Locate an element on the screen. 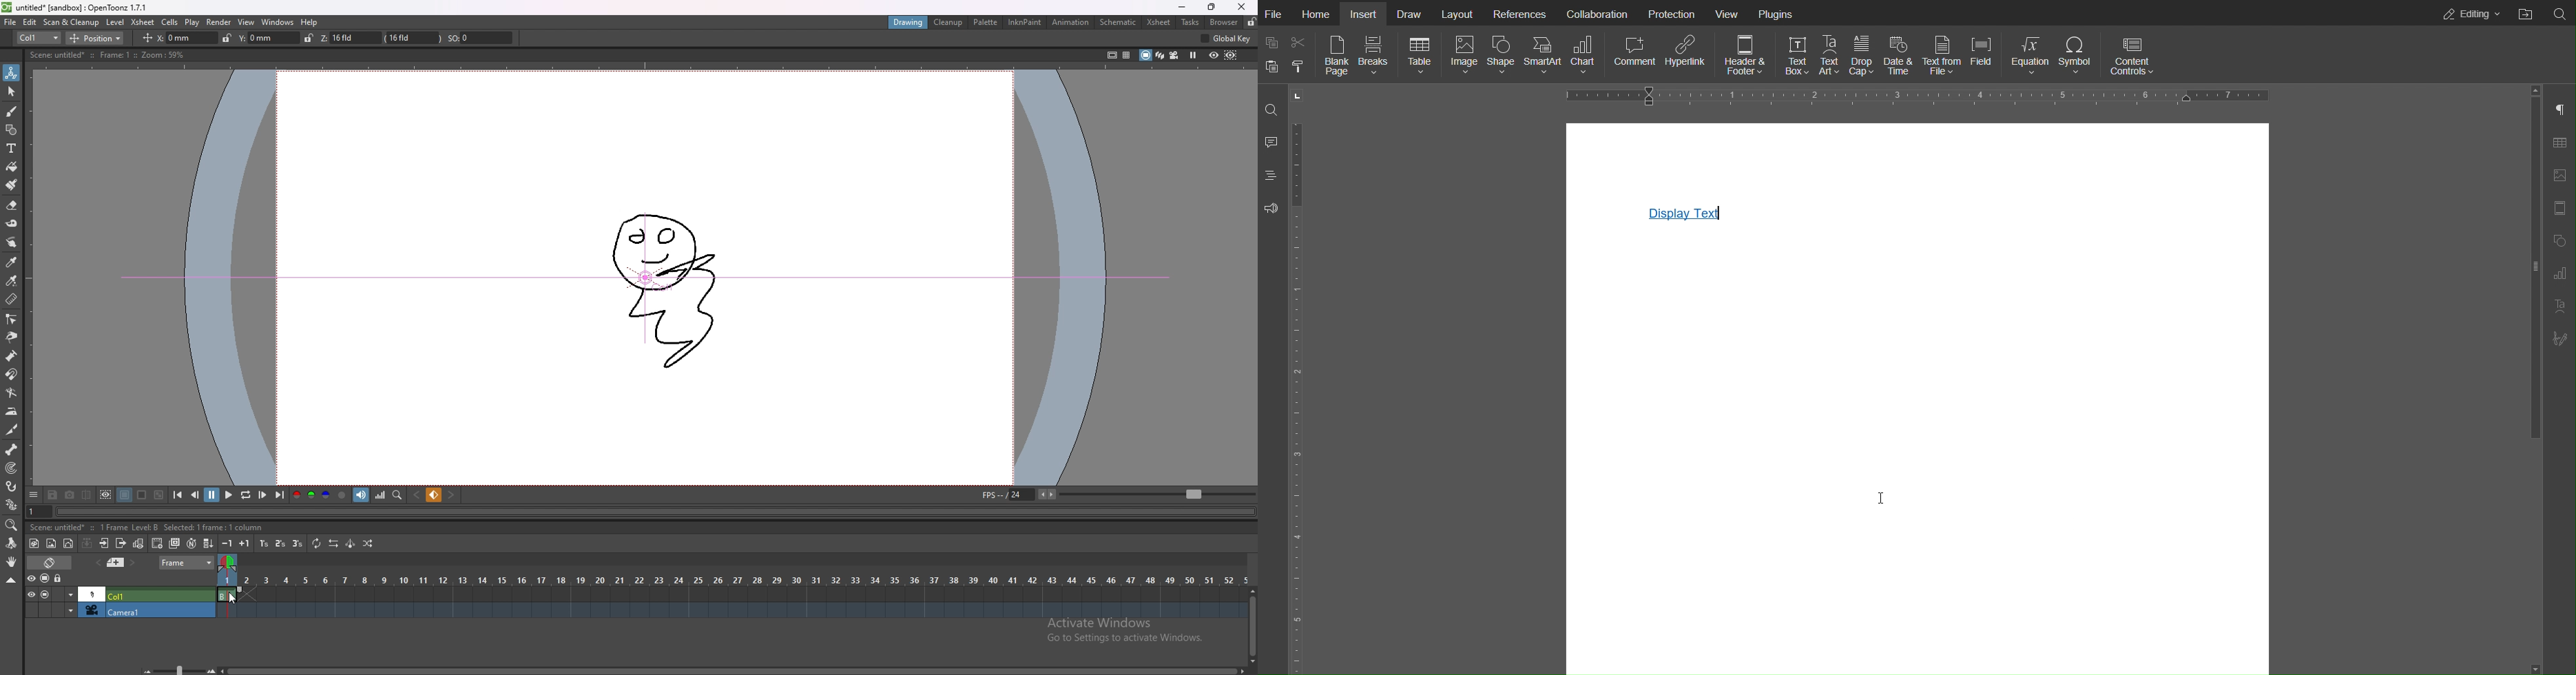 The width and height of the screenshot is (2576, 700). Insert is located at coordinates (1365, 14).